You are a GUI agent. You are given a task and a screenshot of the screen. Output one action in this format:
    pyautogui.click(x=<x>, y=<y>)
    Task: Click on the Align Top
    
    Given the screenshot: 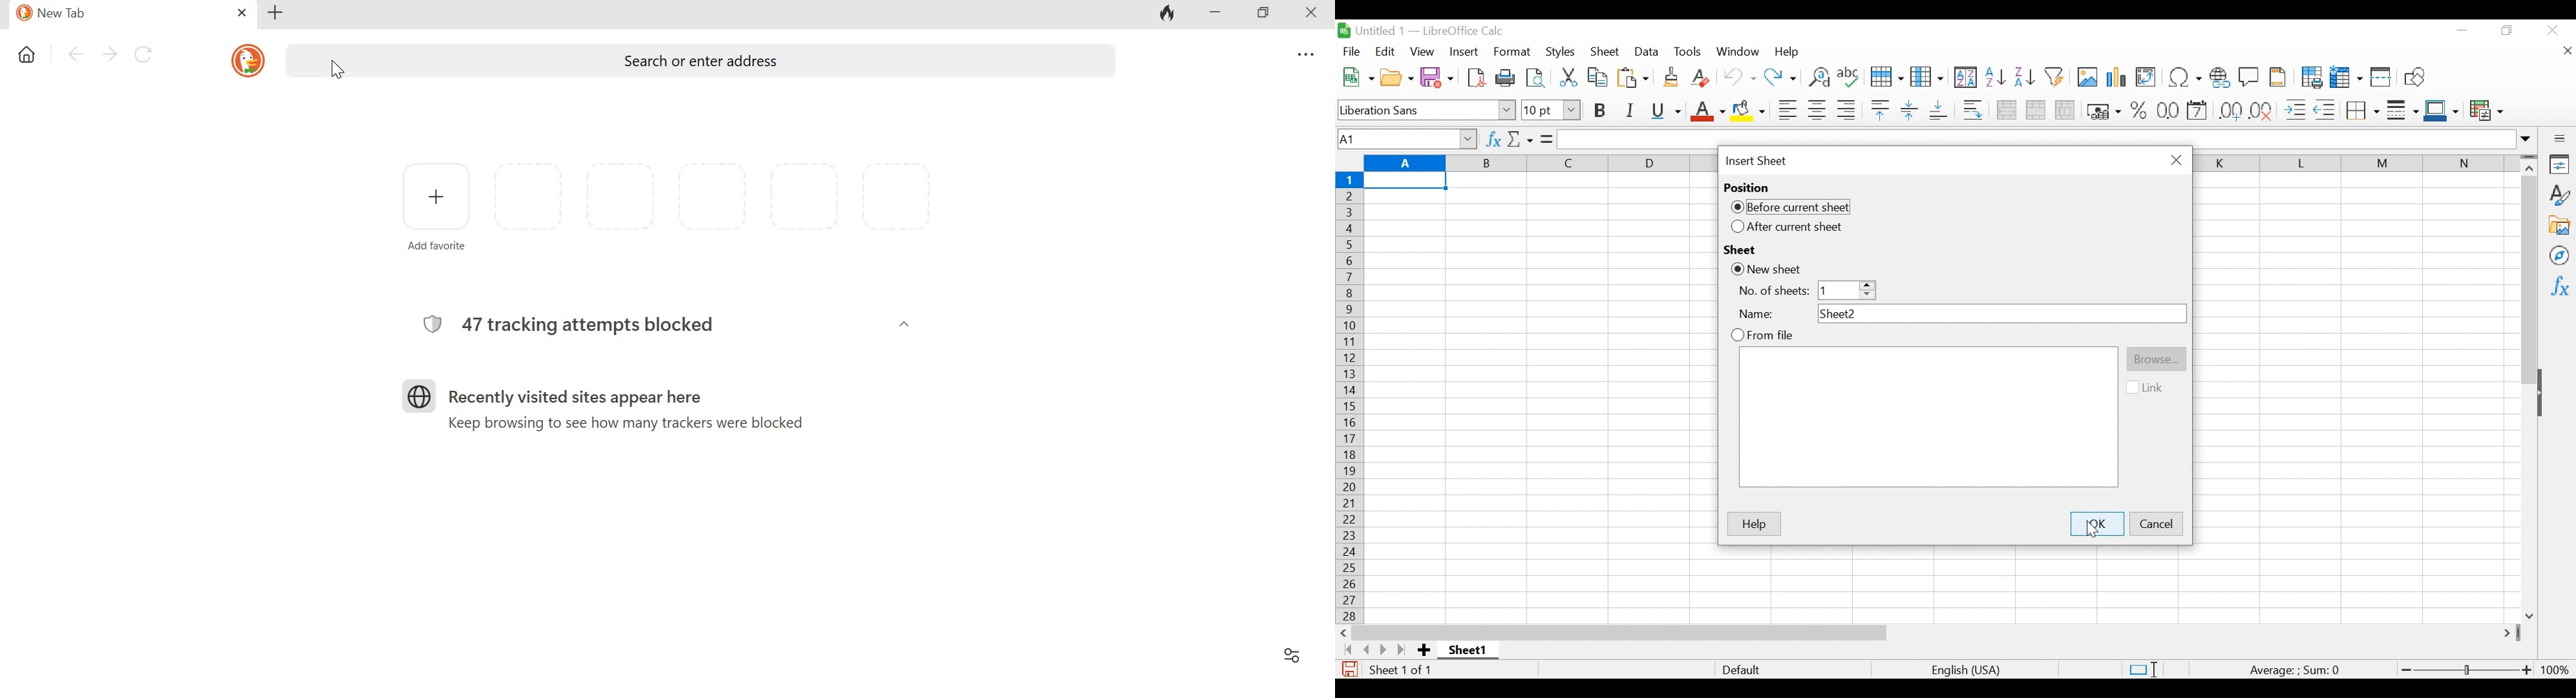 What is the action you would take?
    pyautogui.click(x=1879, y=110)
    